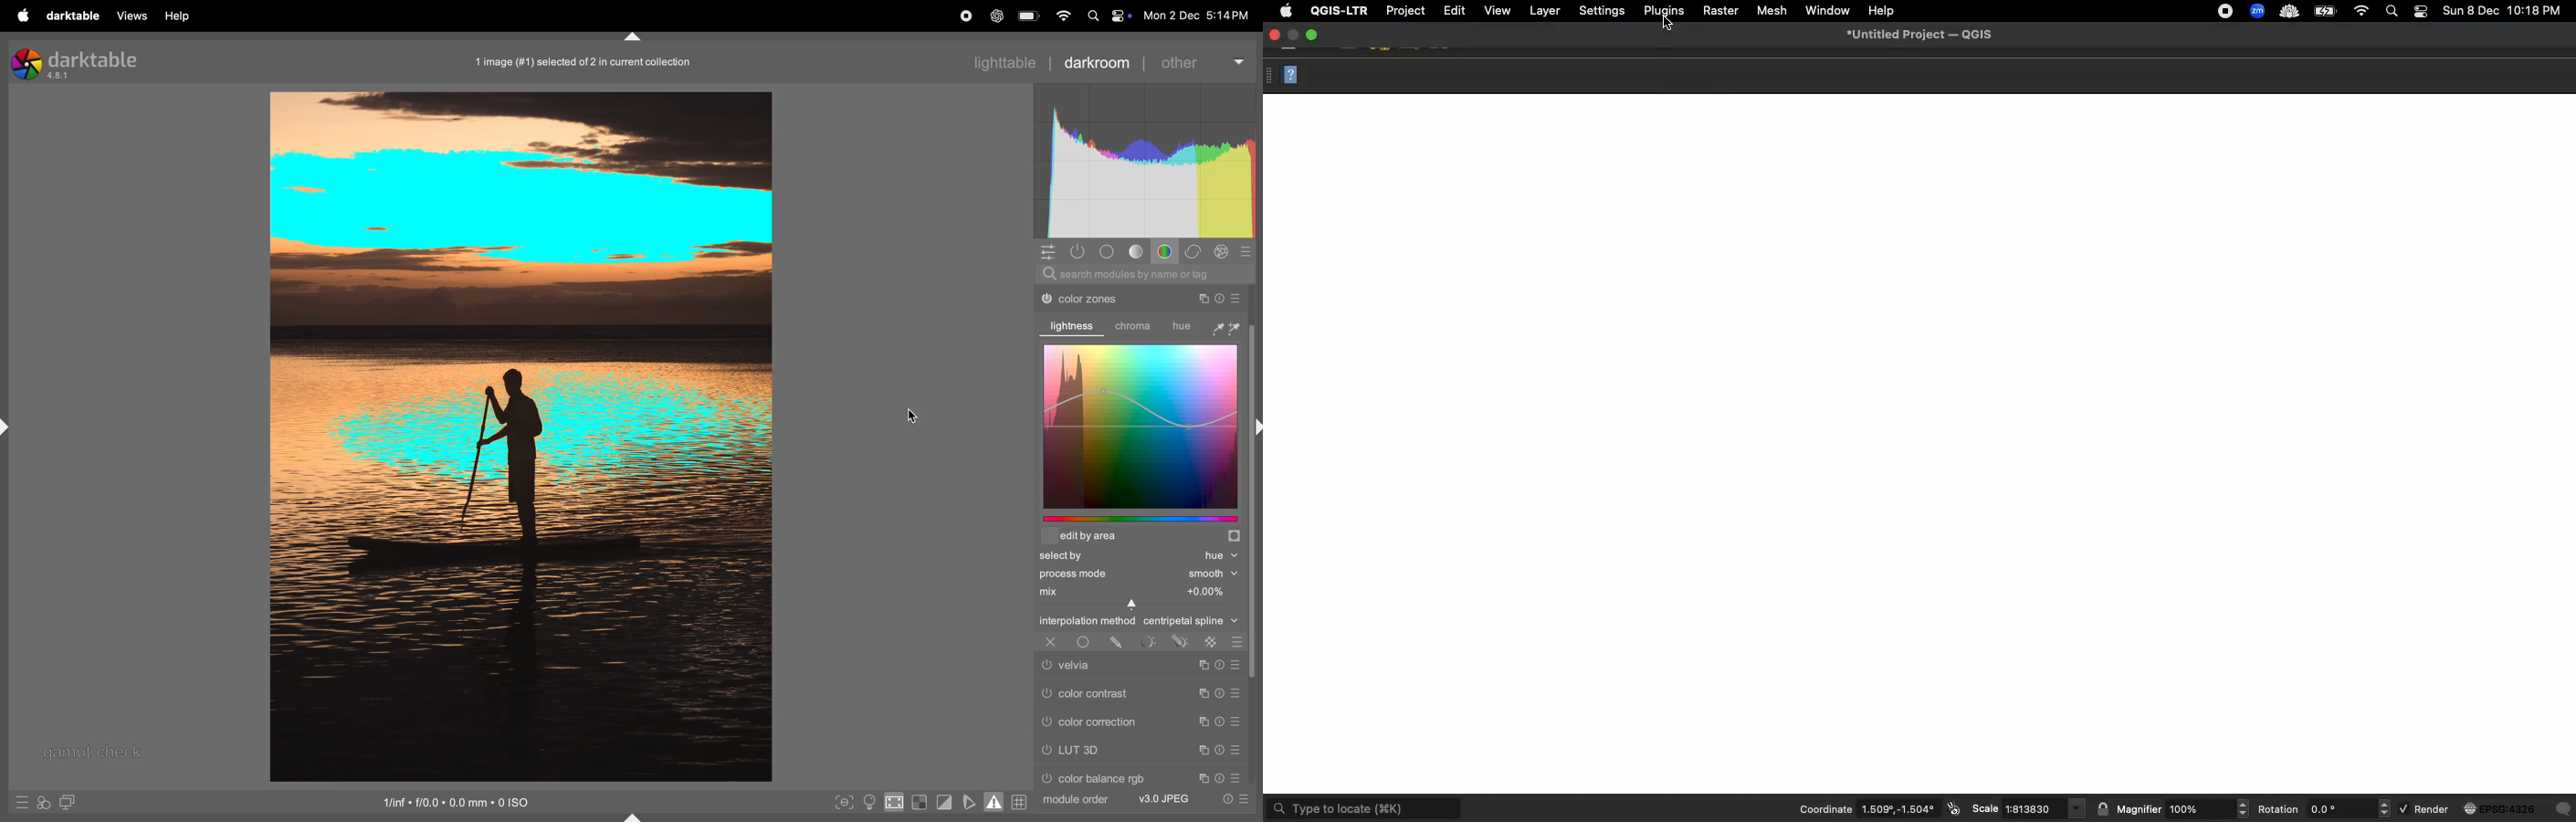 This screenshot has height=840, width=2576. What do you see at coordinates (972, 801) in the screenshot?
I see `toggle soft proffing` at bounding box center [972, 801].